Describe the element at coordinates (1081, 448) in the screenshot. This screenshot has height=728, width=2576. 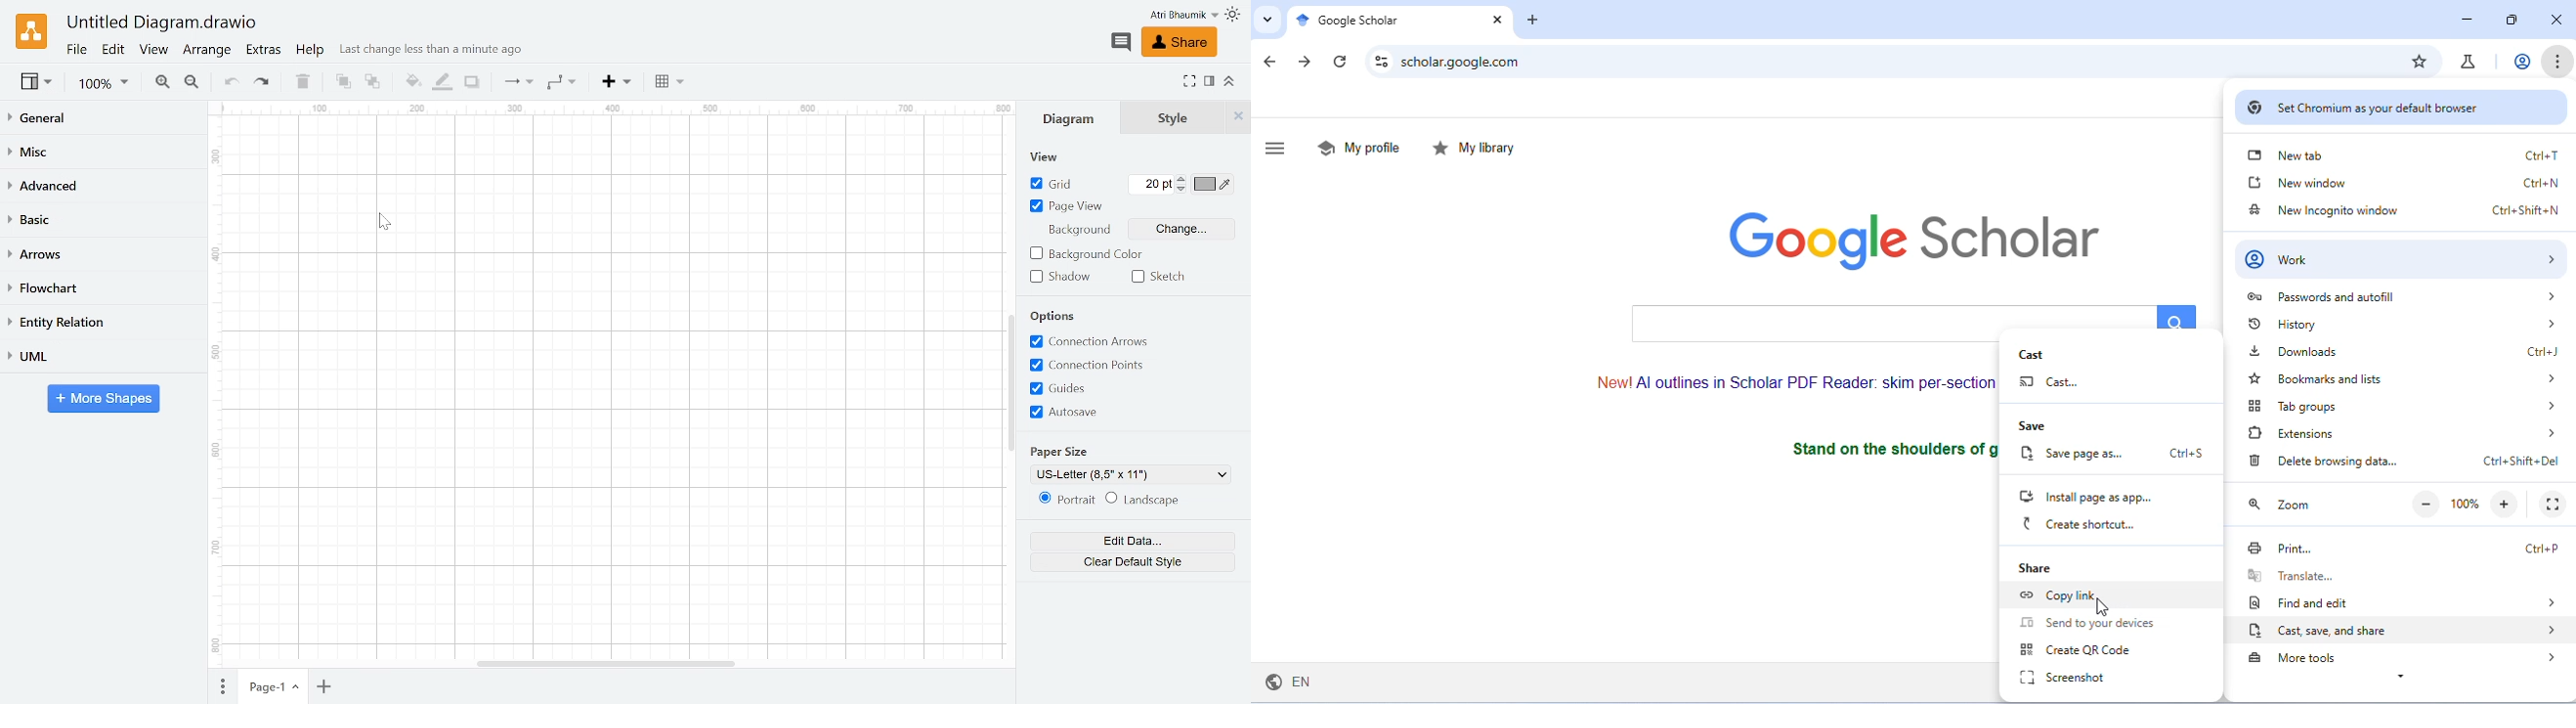
I see `paper size` at that location.